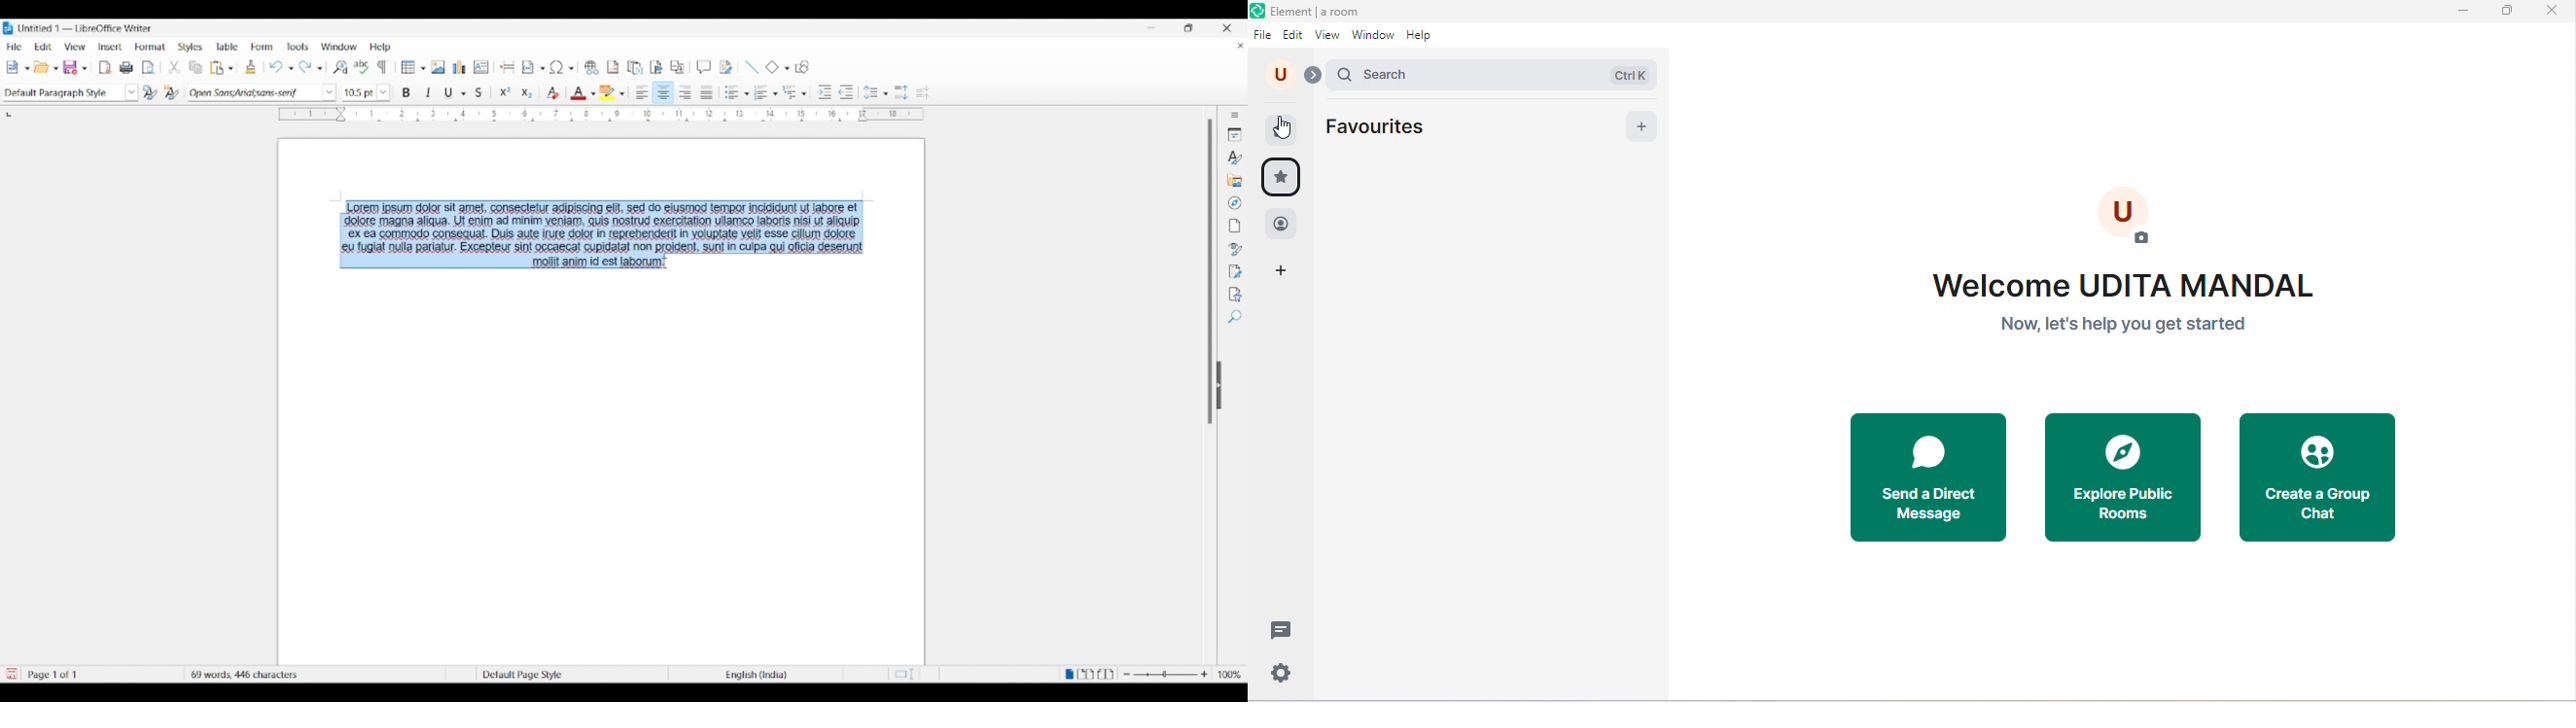 The image size is (2576, 728). Describe the element at coordinates (870, 92) in the screenshot. I see `Selected line spacing` at that location.